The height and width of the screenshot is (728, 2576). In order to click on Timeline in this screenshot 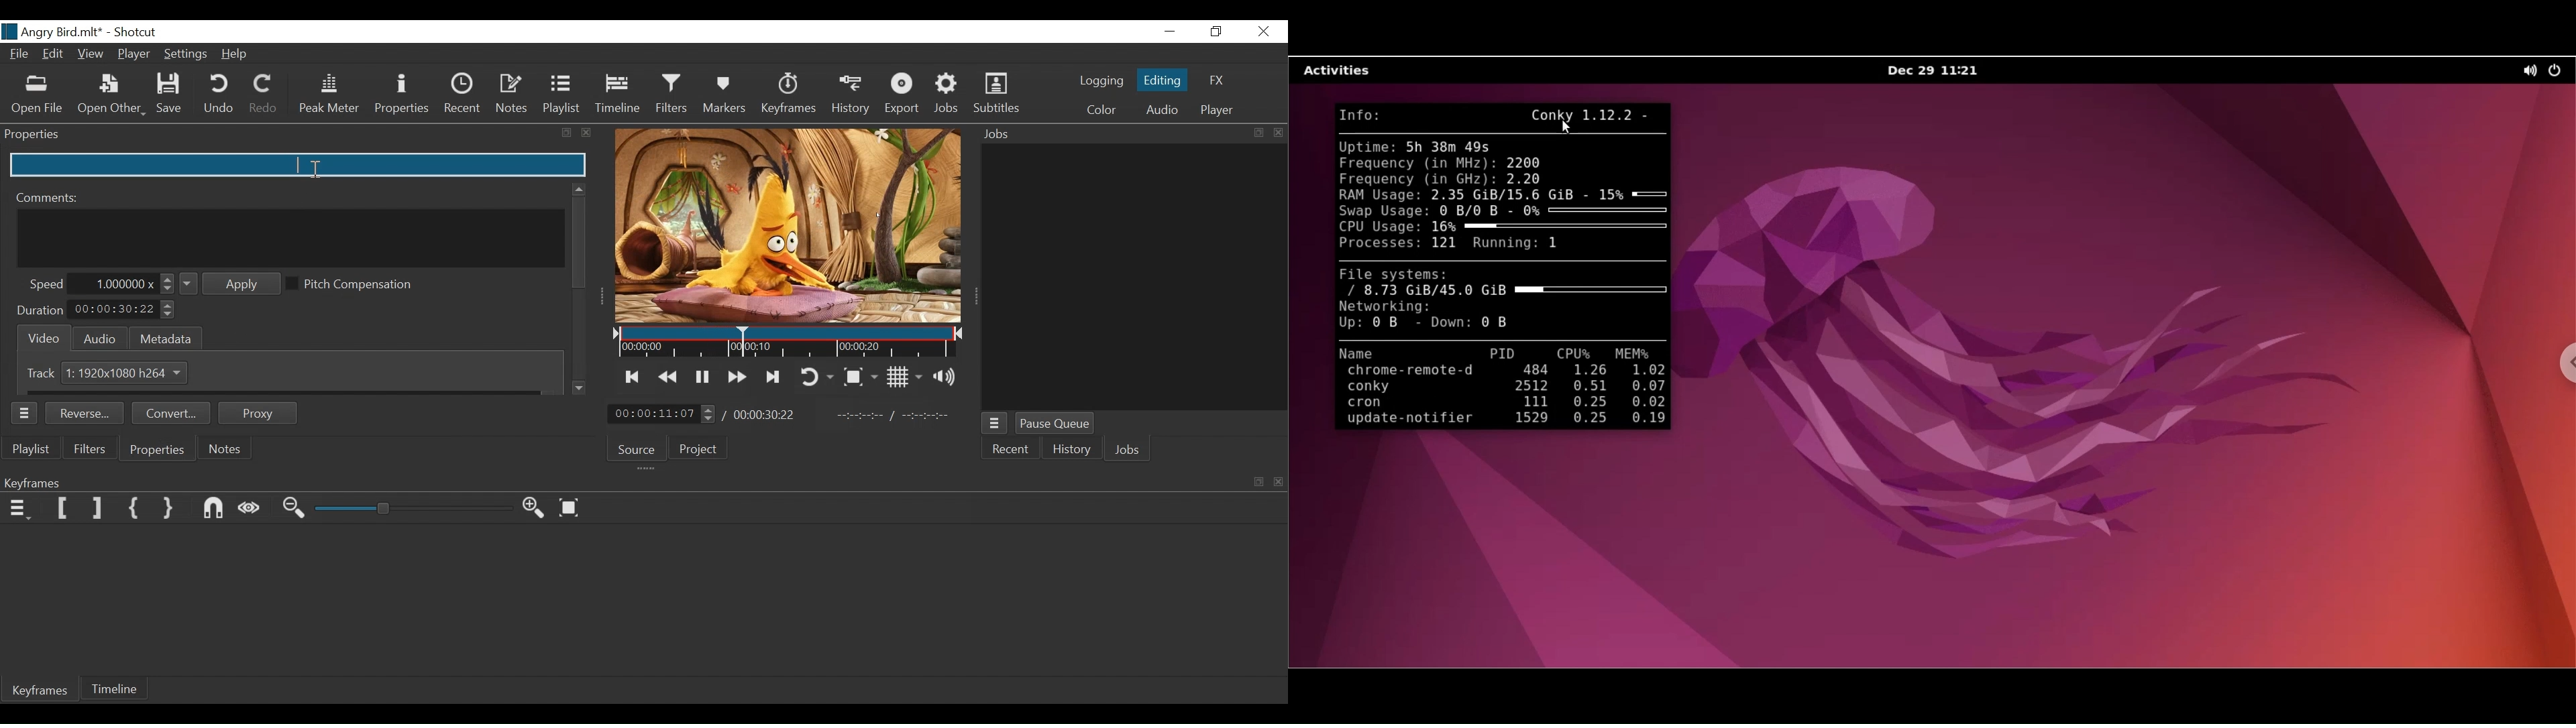, I will do `click(618, 96)`.